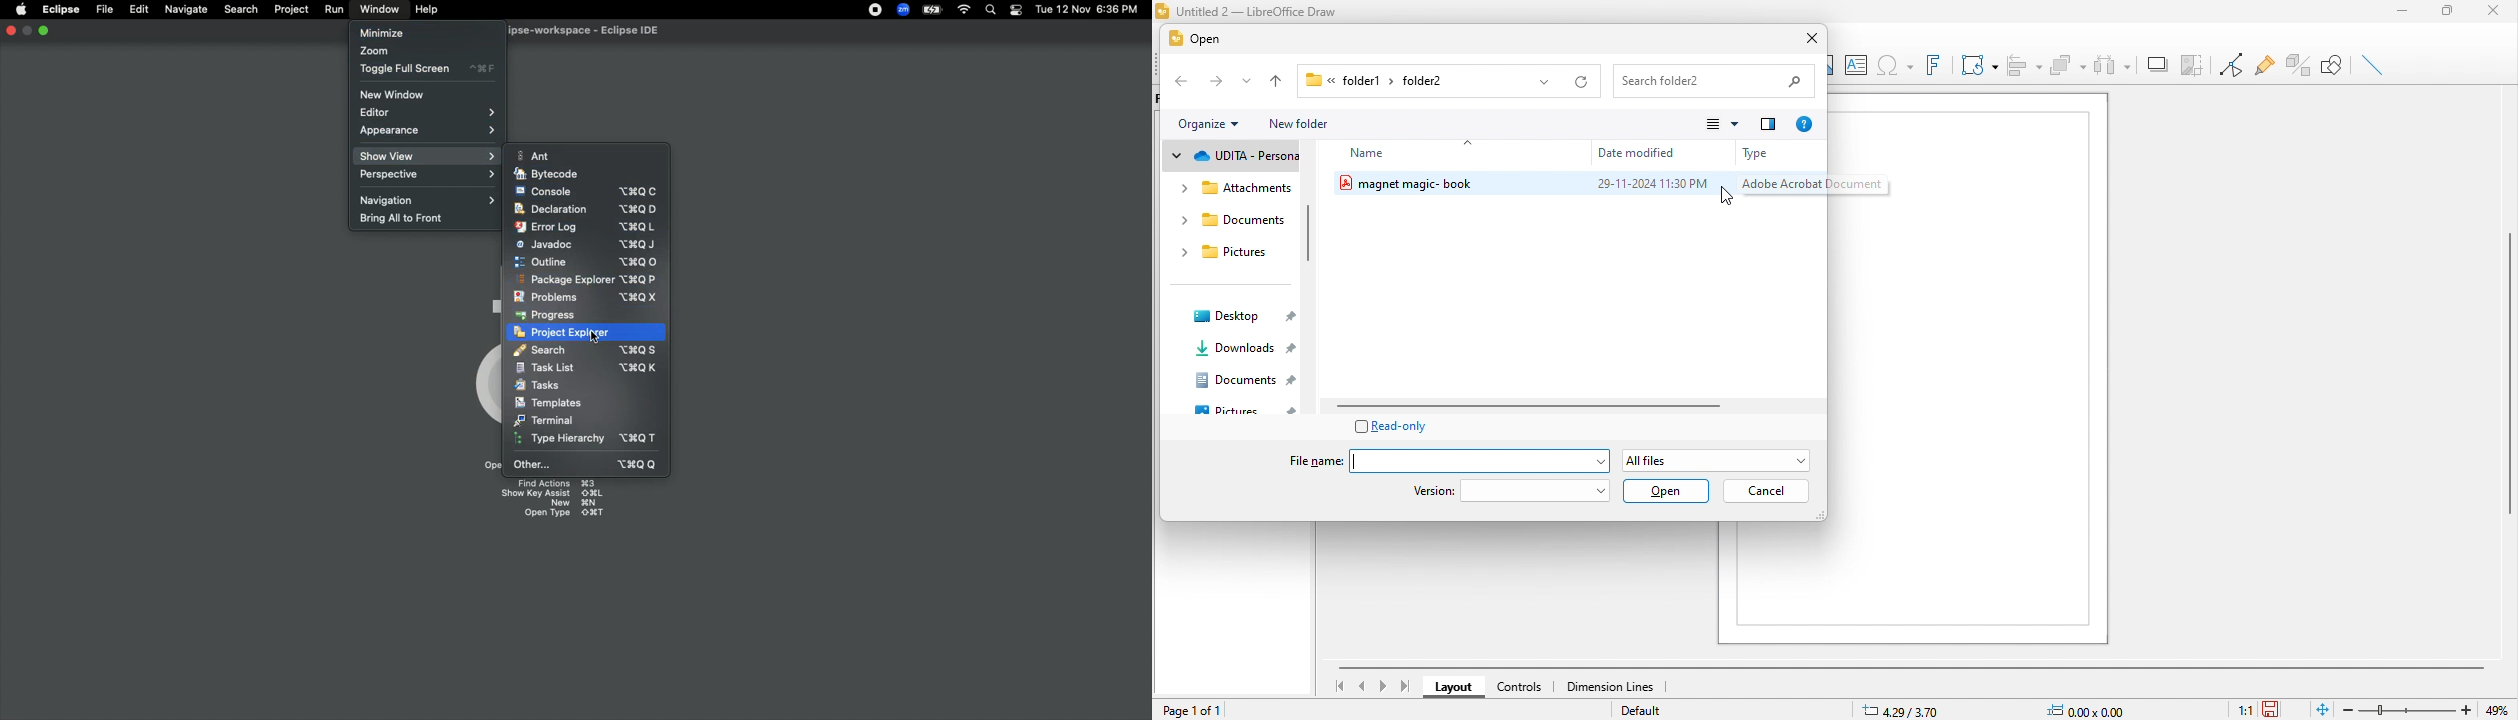 The image size is (2520, 728). I want to click on 1:1, so click(2241, 708).